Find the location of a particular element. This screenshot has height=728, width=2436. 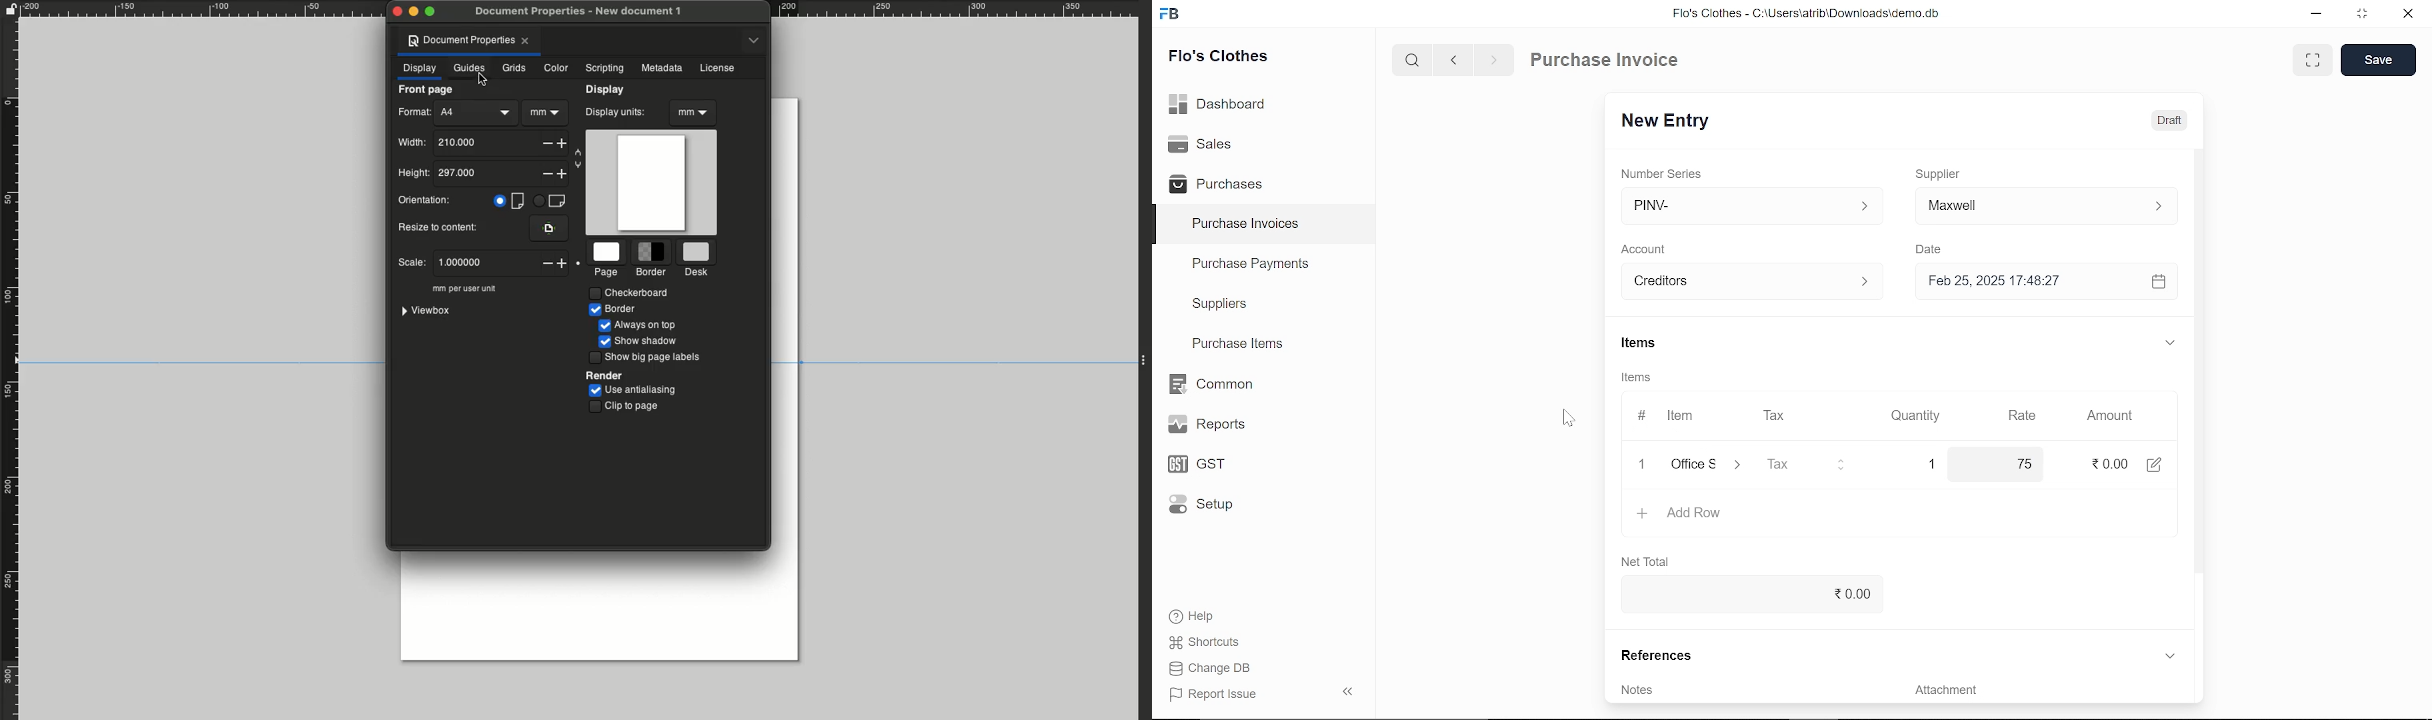

Scale is located at coordinates (410, 262).